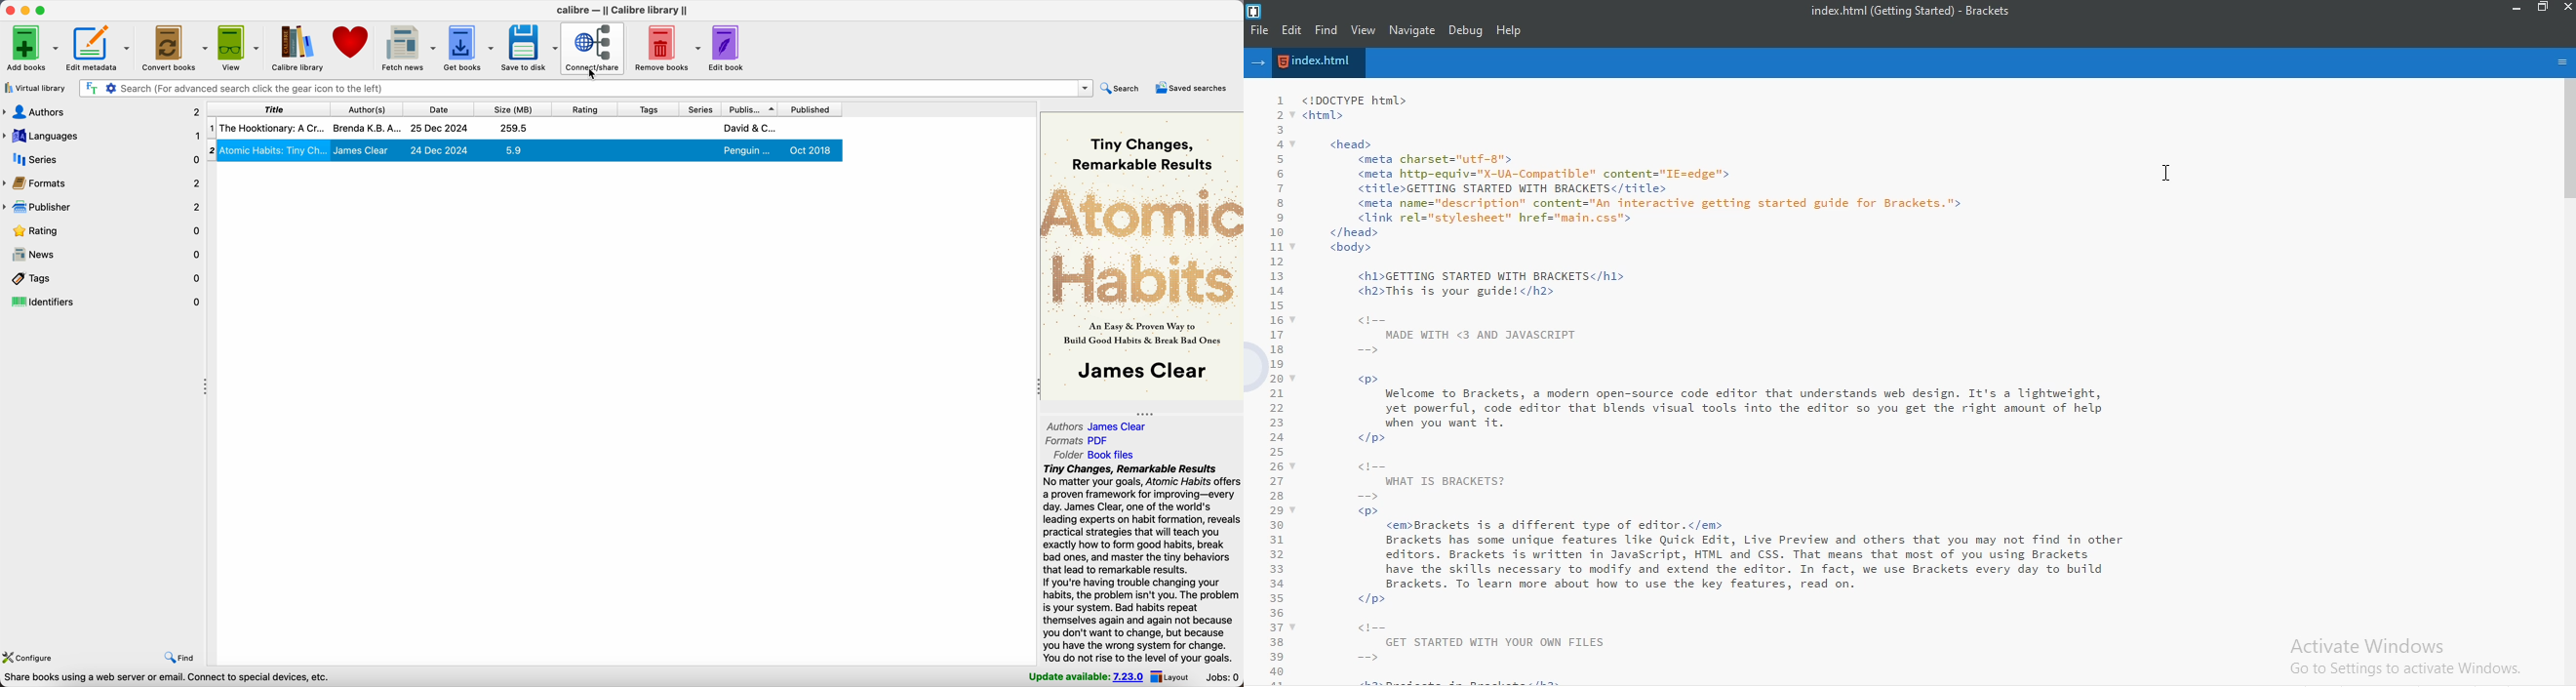  I want to click on index.html (Getting Started) - Brackets, so click(1919, 10).